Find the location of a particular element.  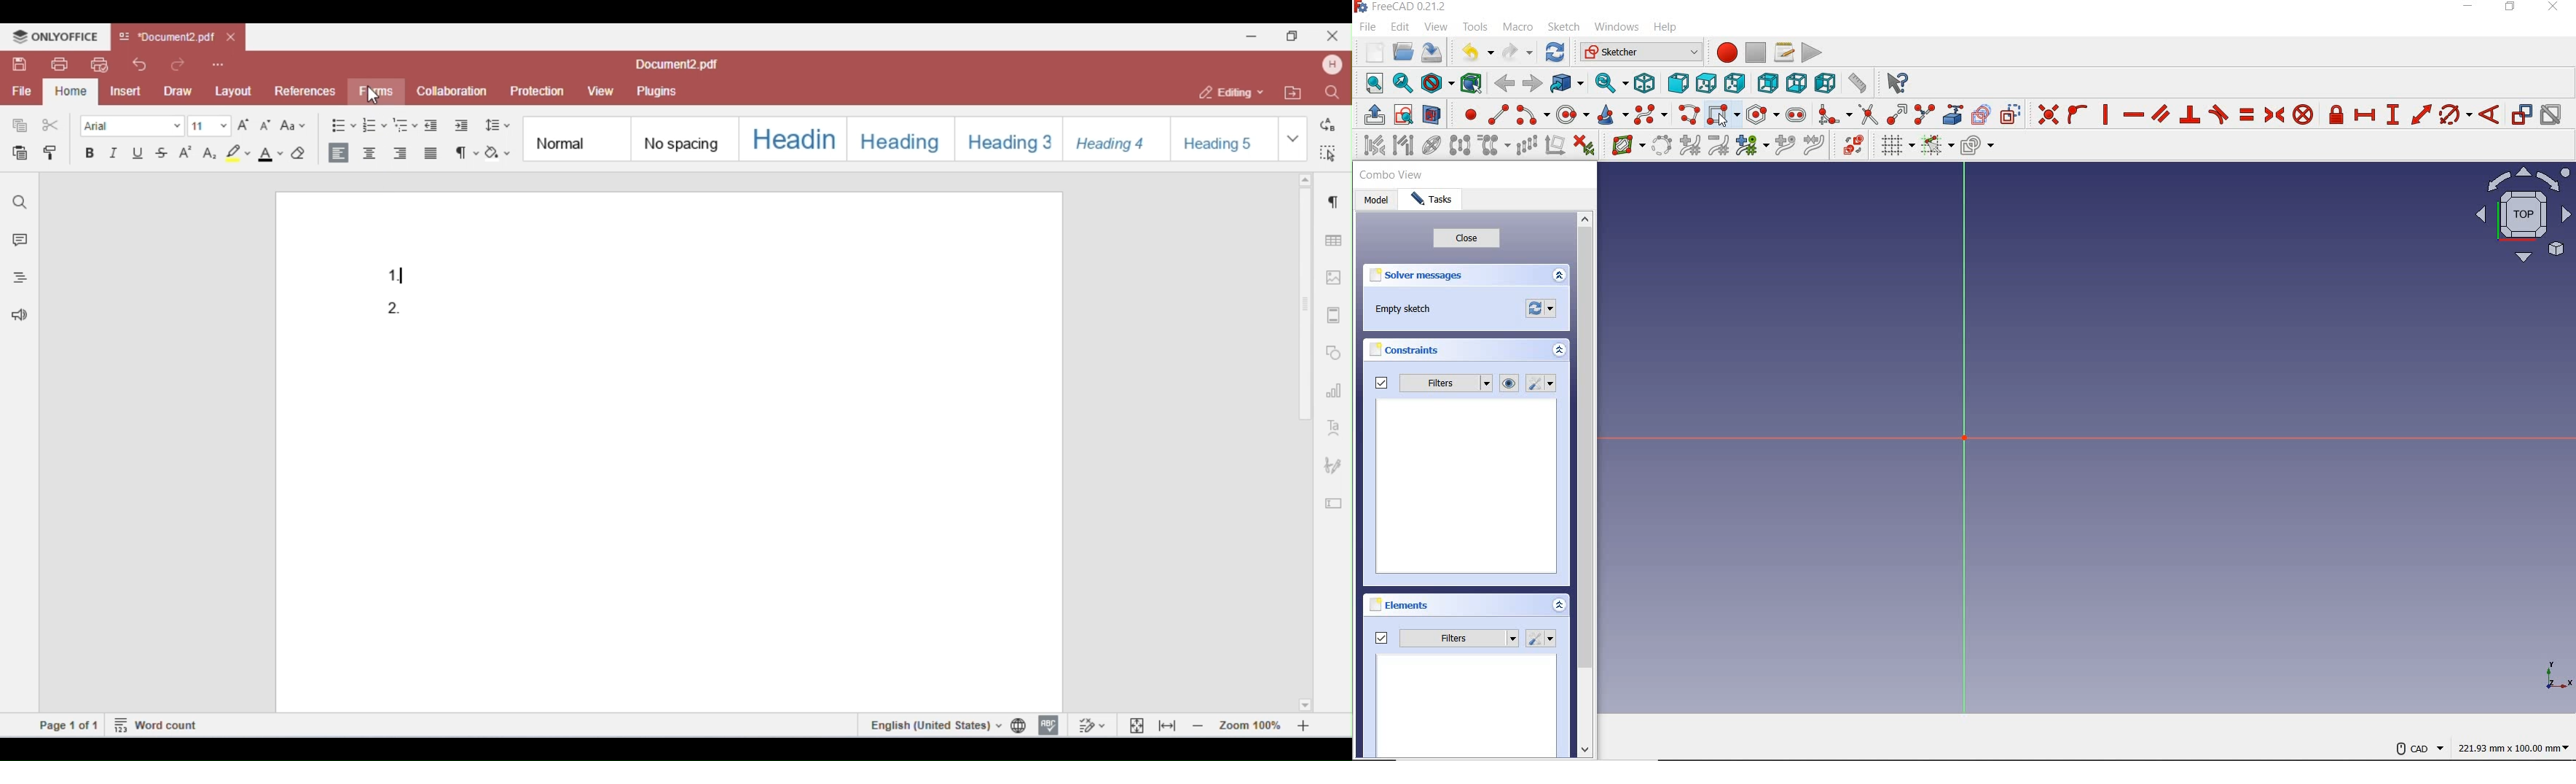

go to linked object is located at coordinates (1566, 84).